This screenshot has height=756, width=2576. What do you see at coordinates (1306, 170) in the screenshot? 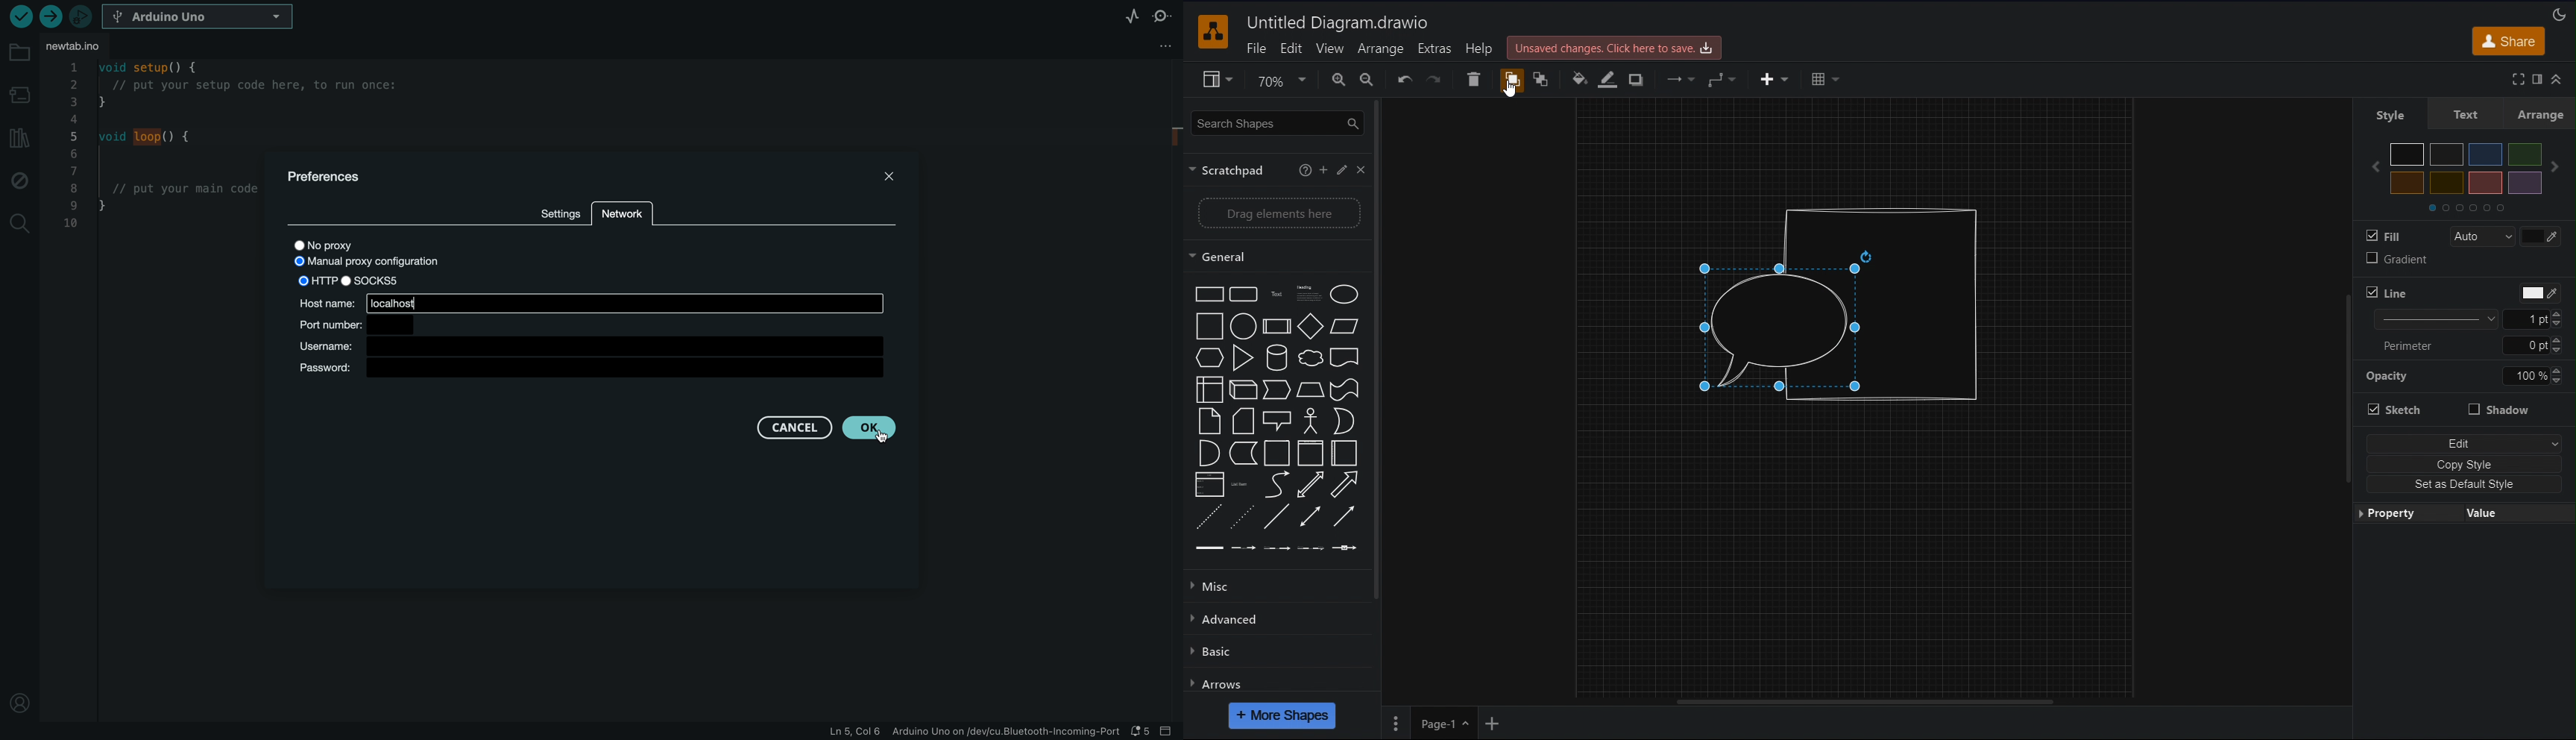
I see `More information` at bounding box center [1306, 170].